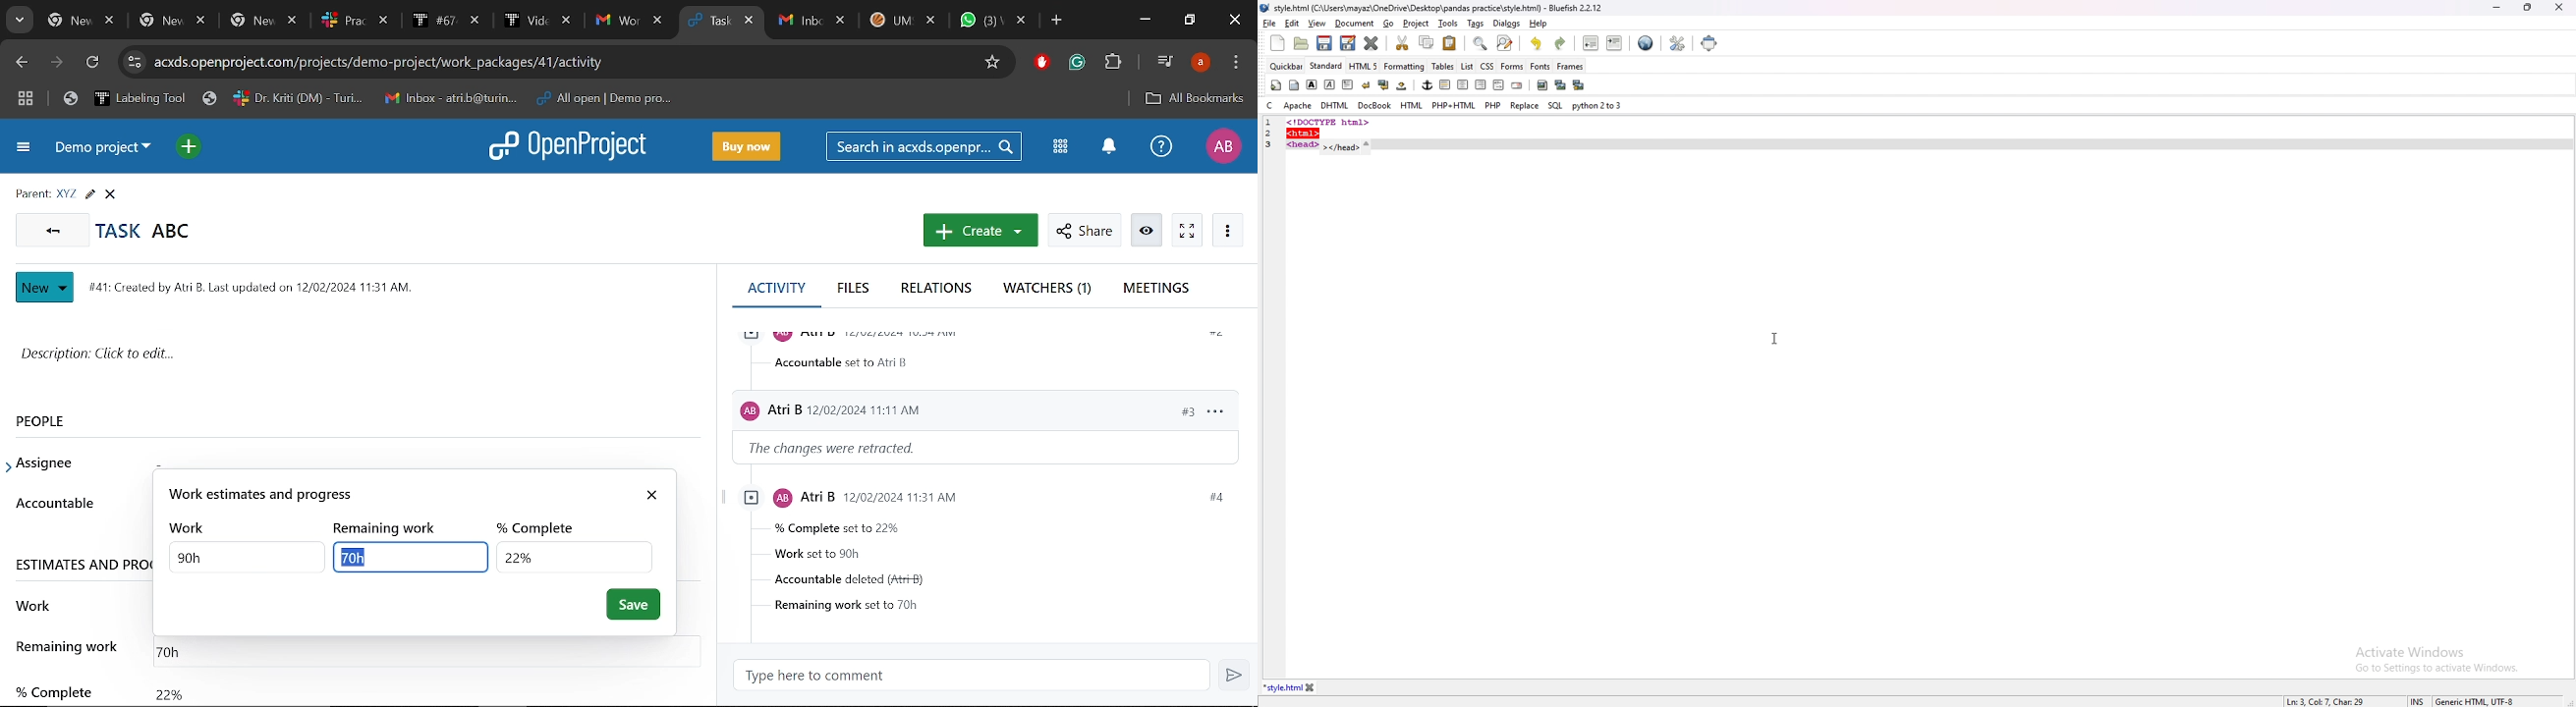  Describe the element at coordinates (655, 491) in the screenshot. I see `close` at that location.